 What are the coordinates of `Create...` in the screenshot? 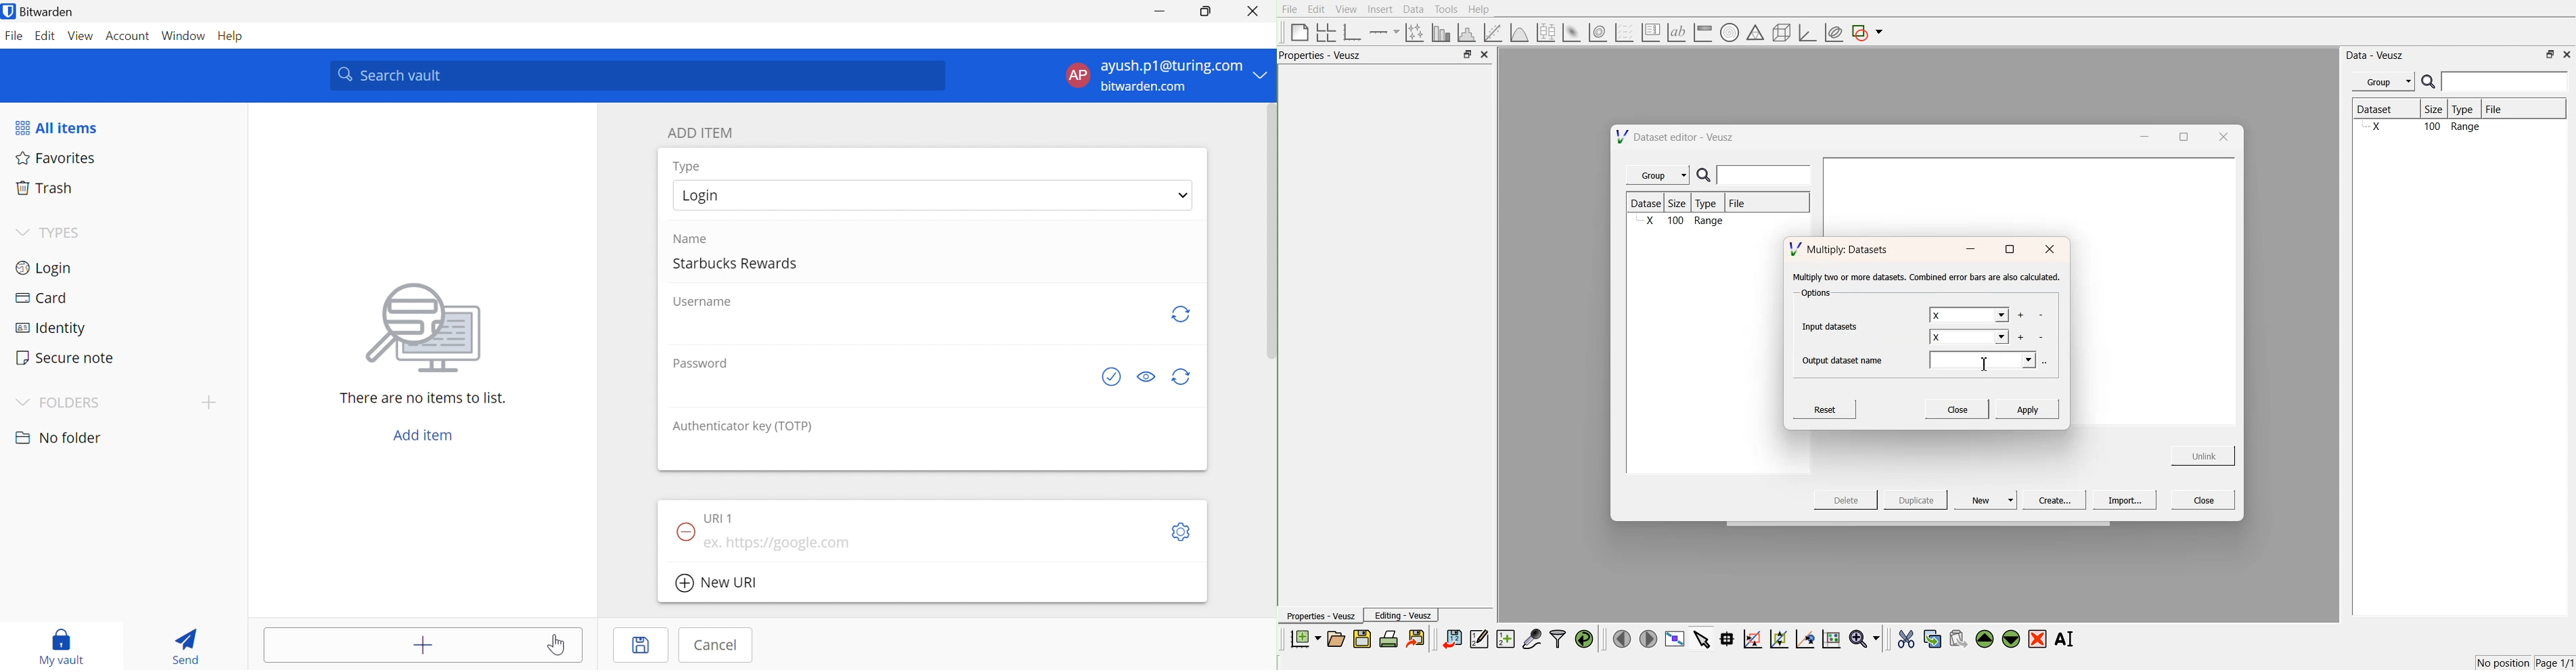 It's located at (2052, 499).